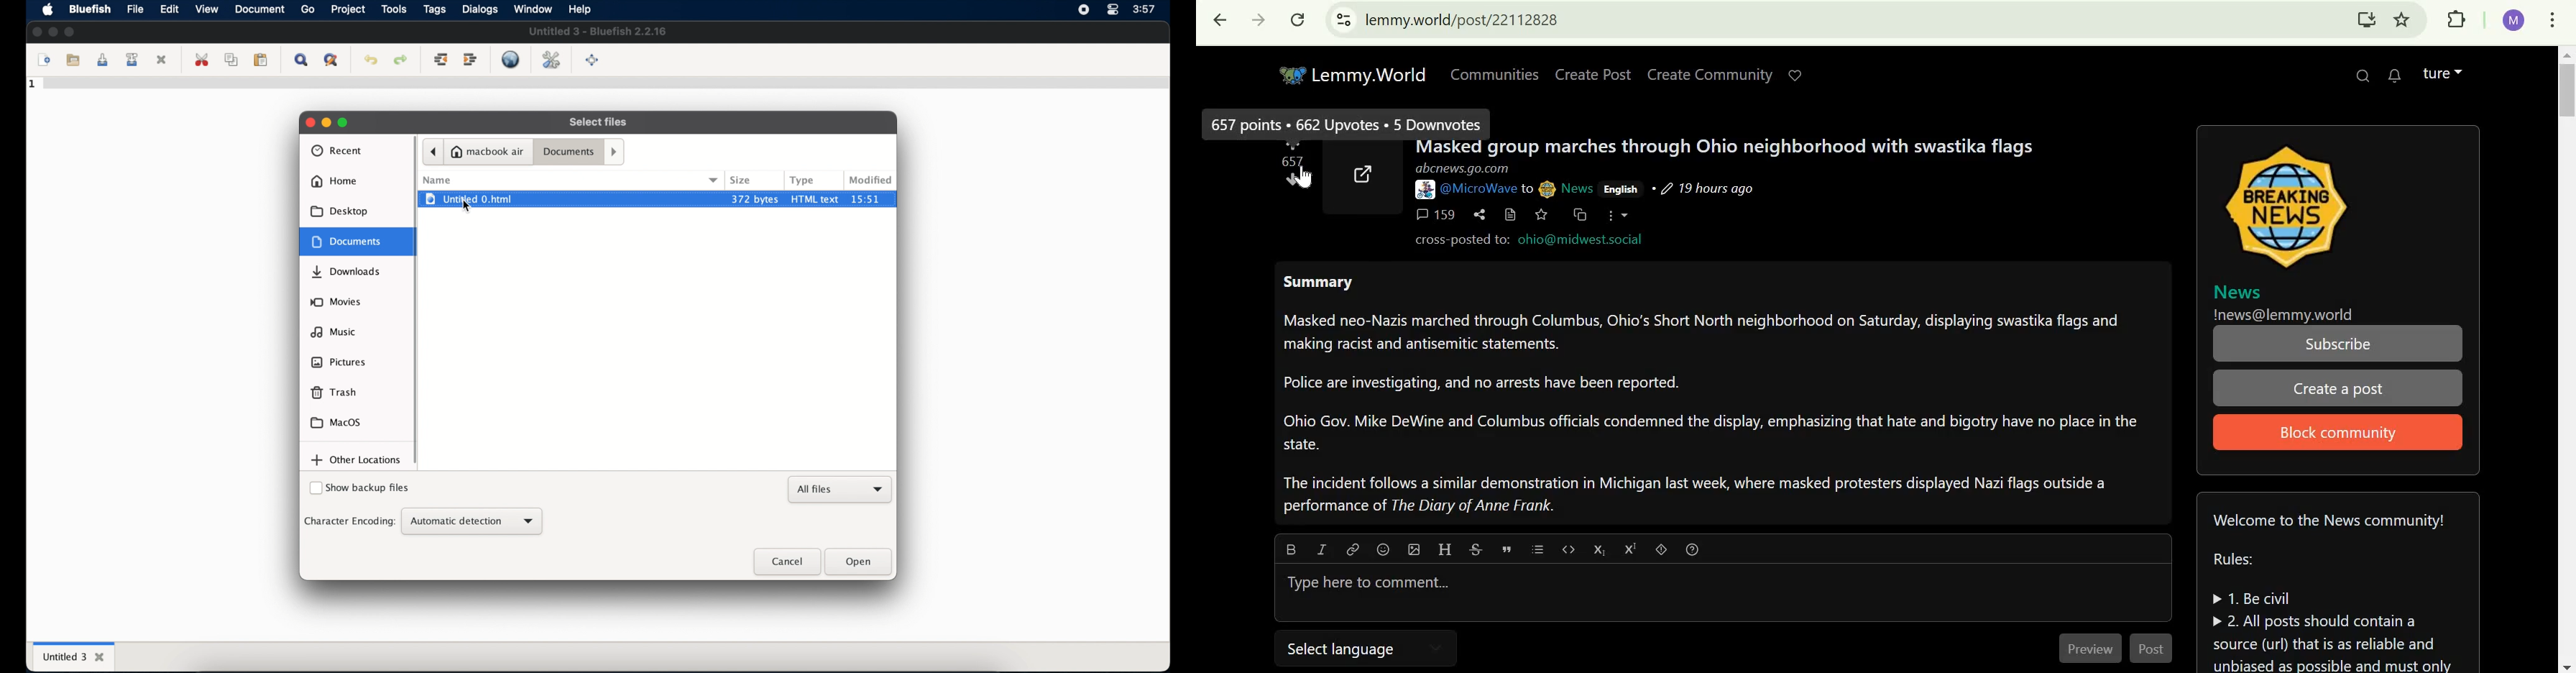  I want to click on @MicroWave to, so click(1484, 189).